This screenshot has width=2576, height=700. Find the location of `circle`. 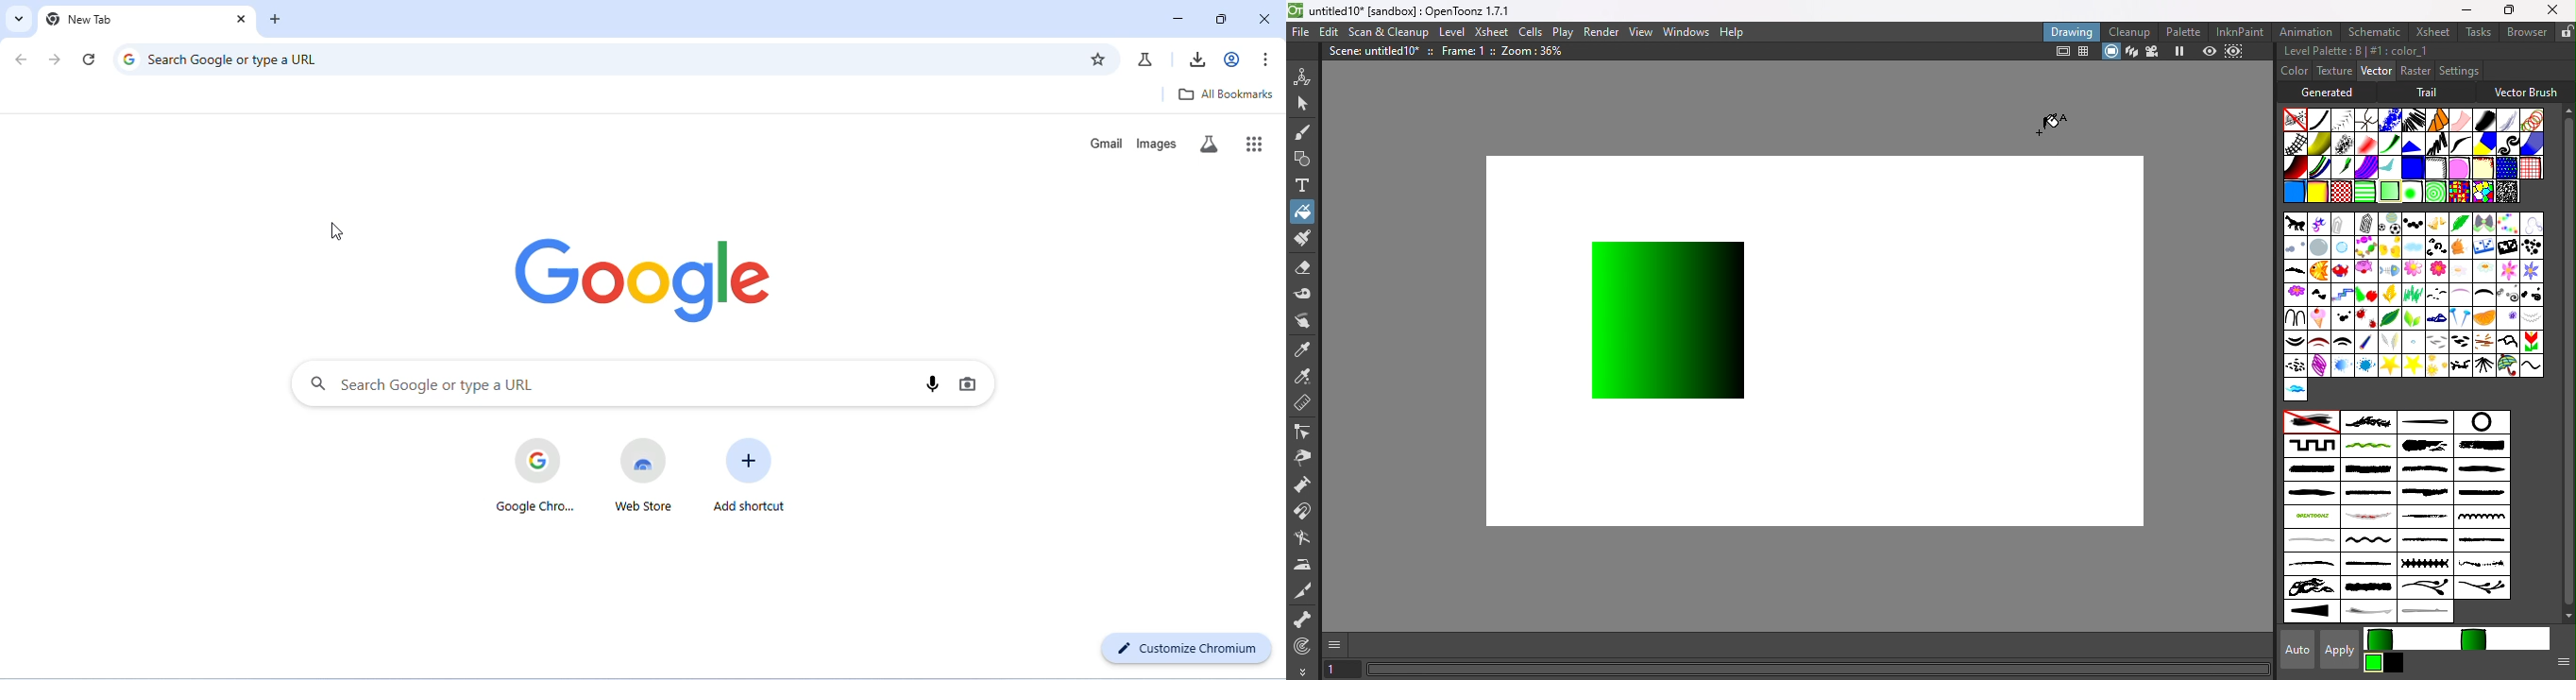

circle is located at coordinates (2480, 422).